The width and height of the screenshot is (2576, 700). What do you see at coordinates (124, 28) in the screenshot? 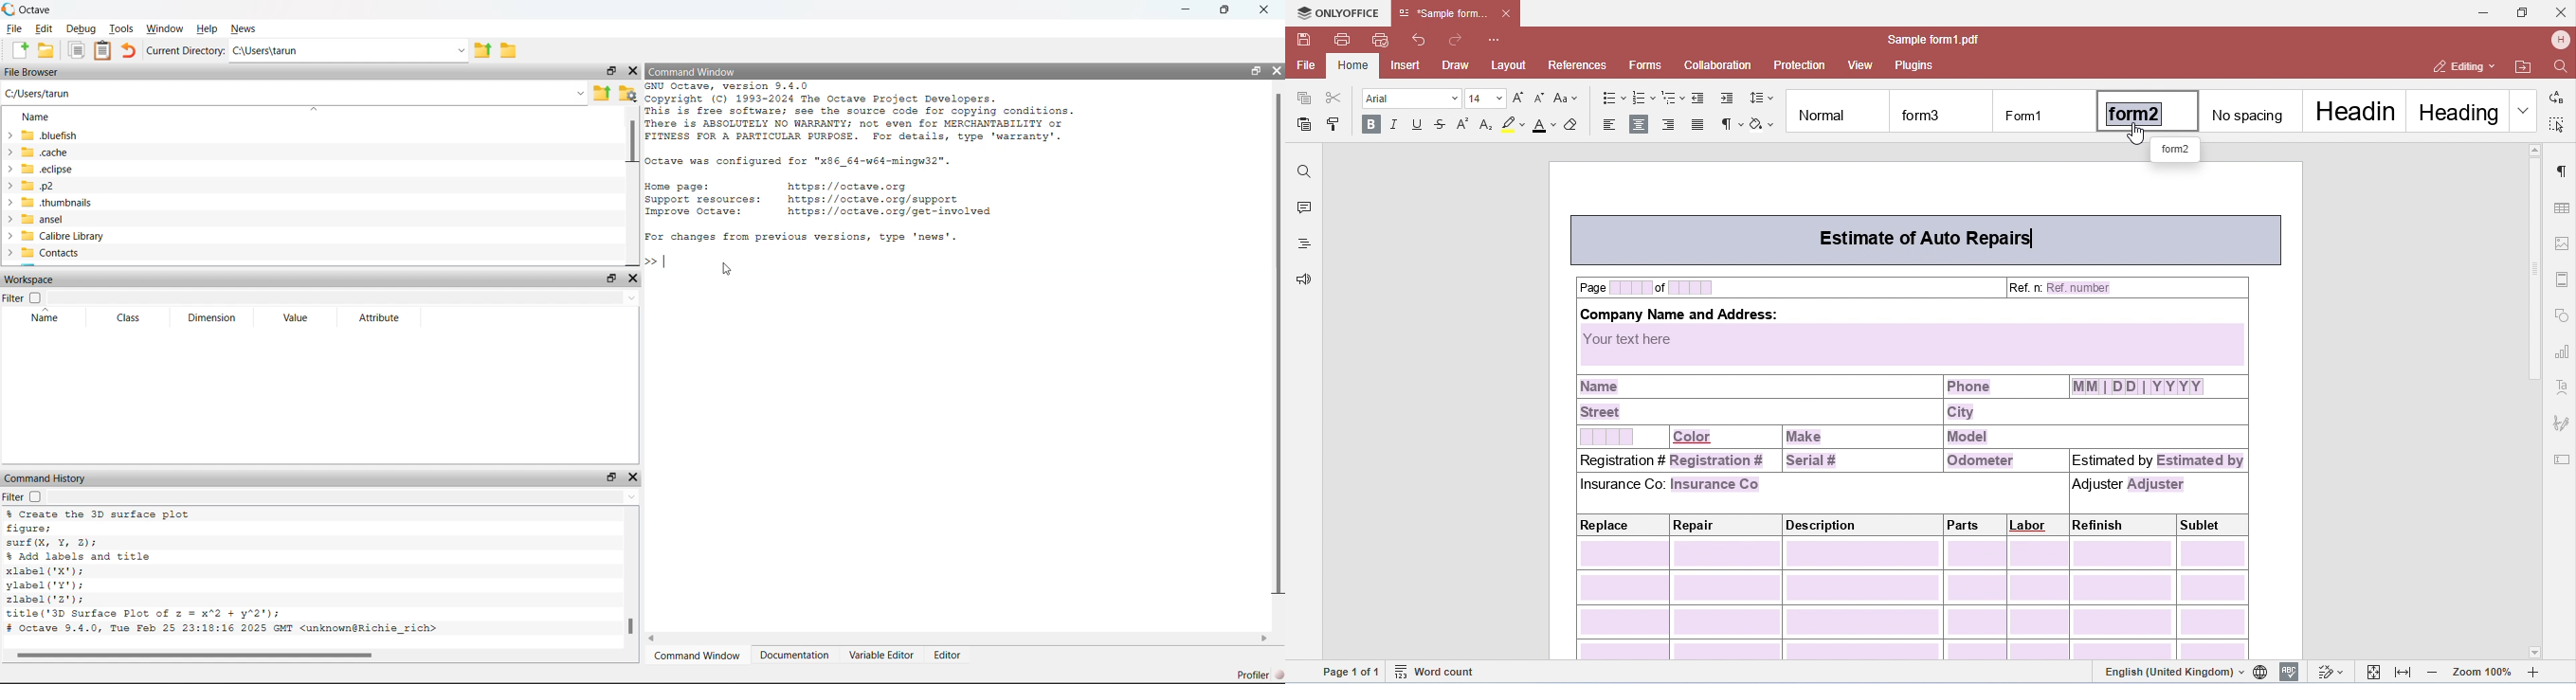
I see `Tools` at bounding box center [124, 28].